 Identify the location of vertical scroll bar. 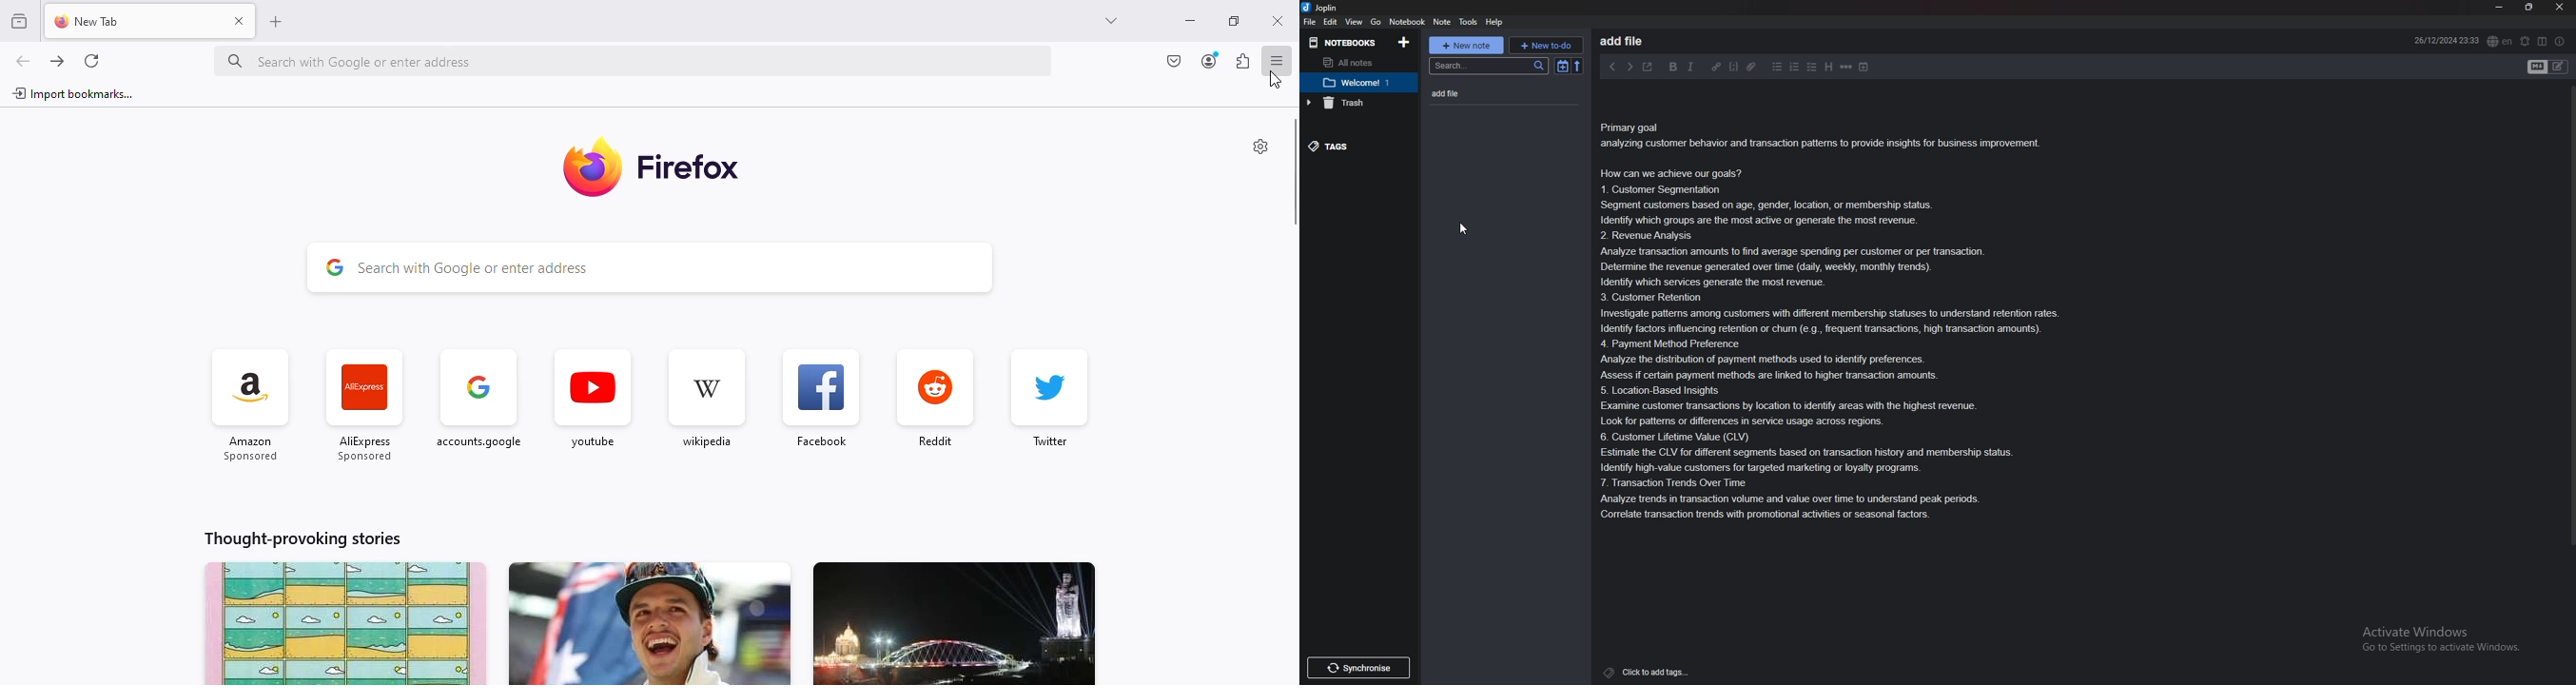
(1297, 171).